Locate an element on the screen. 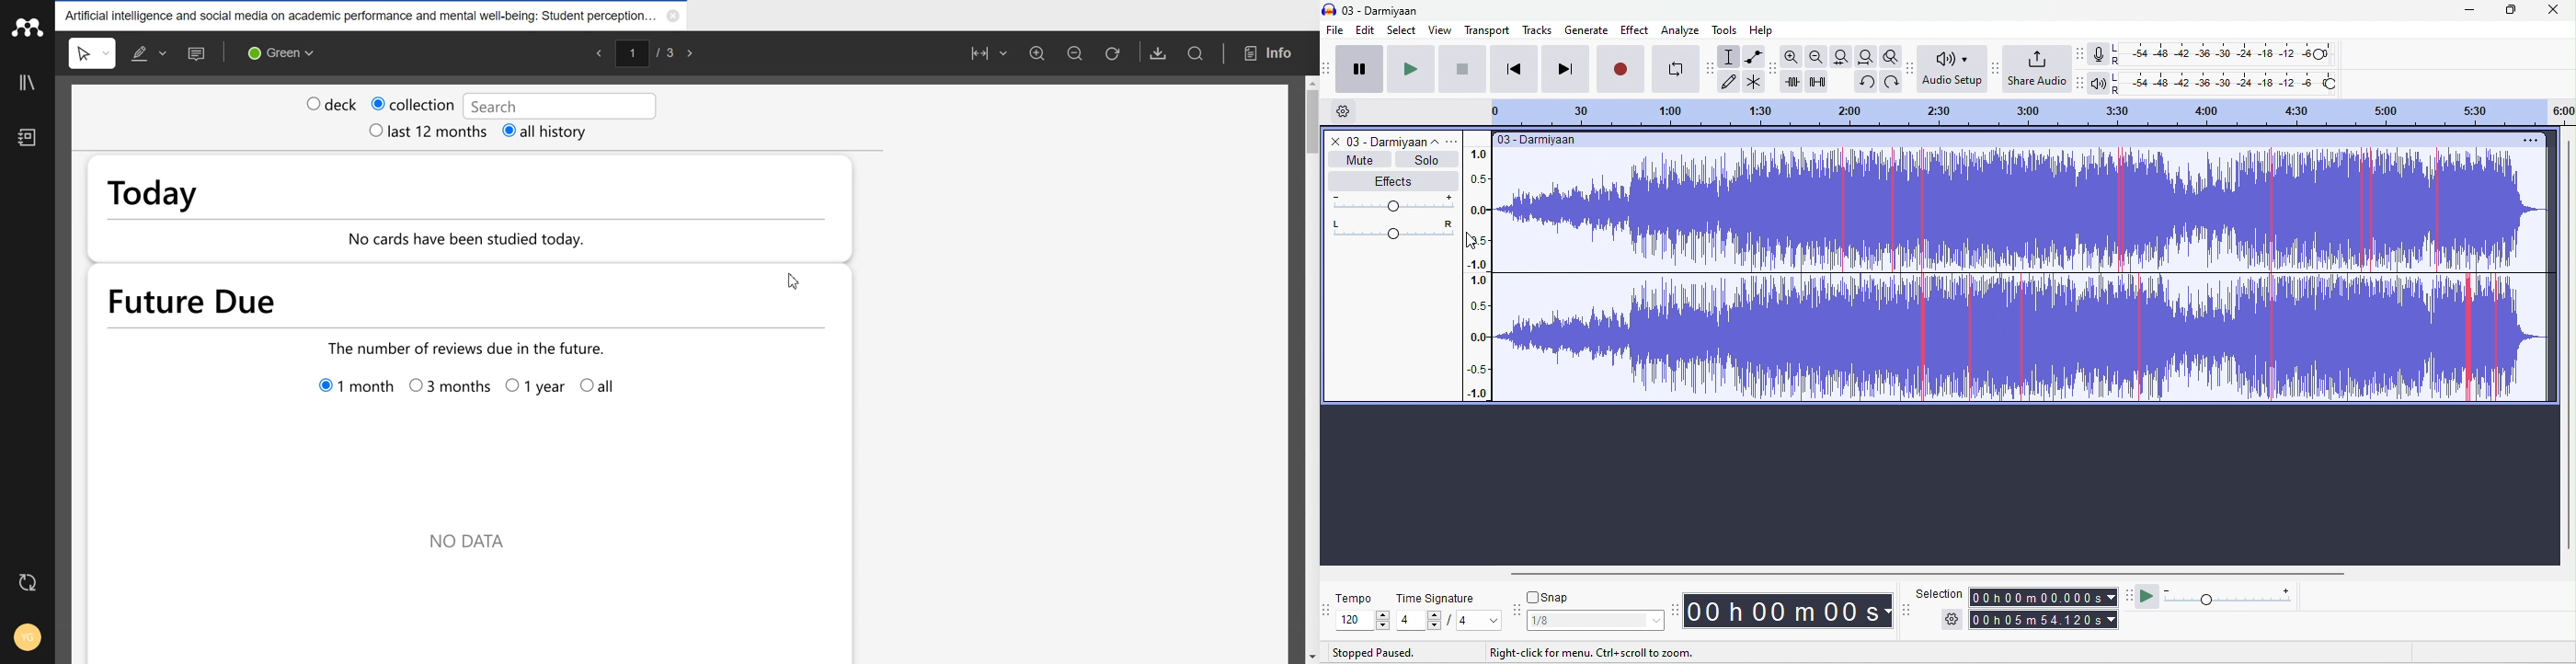  all history is located at coordinates (530, 132).